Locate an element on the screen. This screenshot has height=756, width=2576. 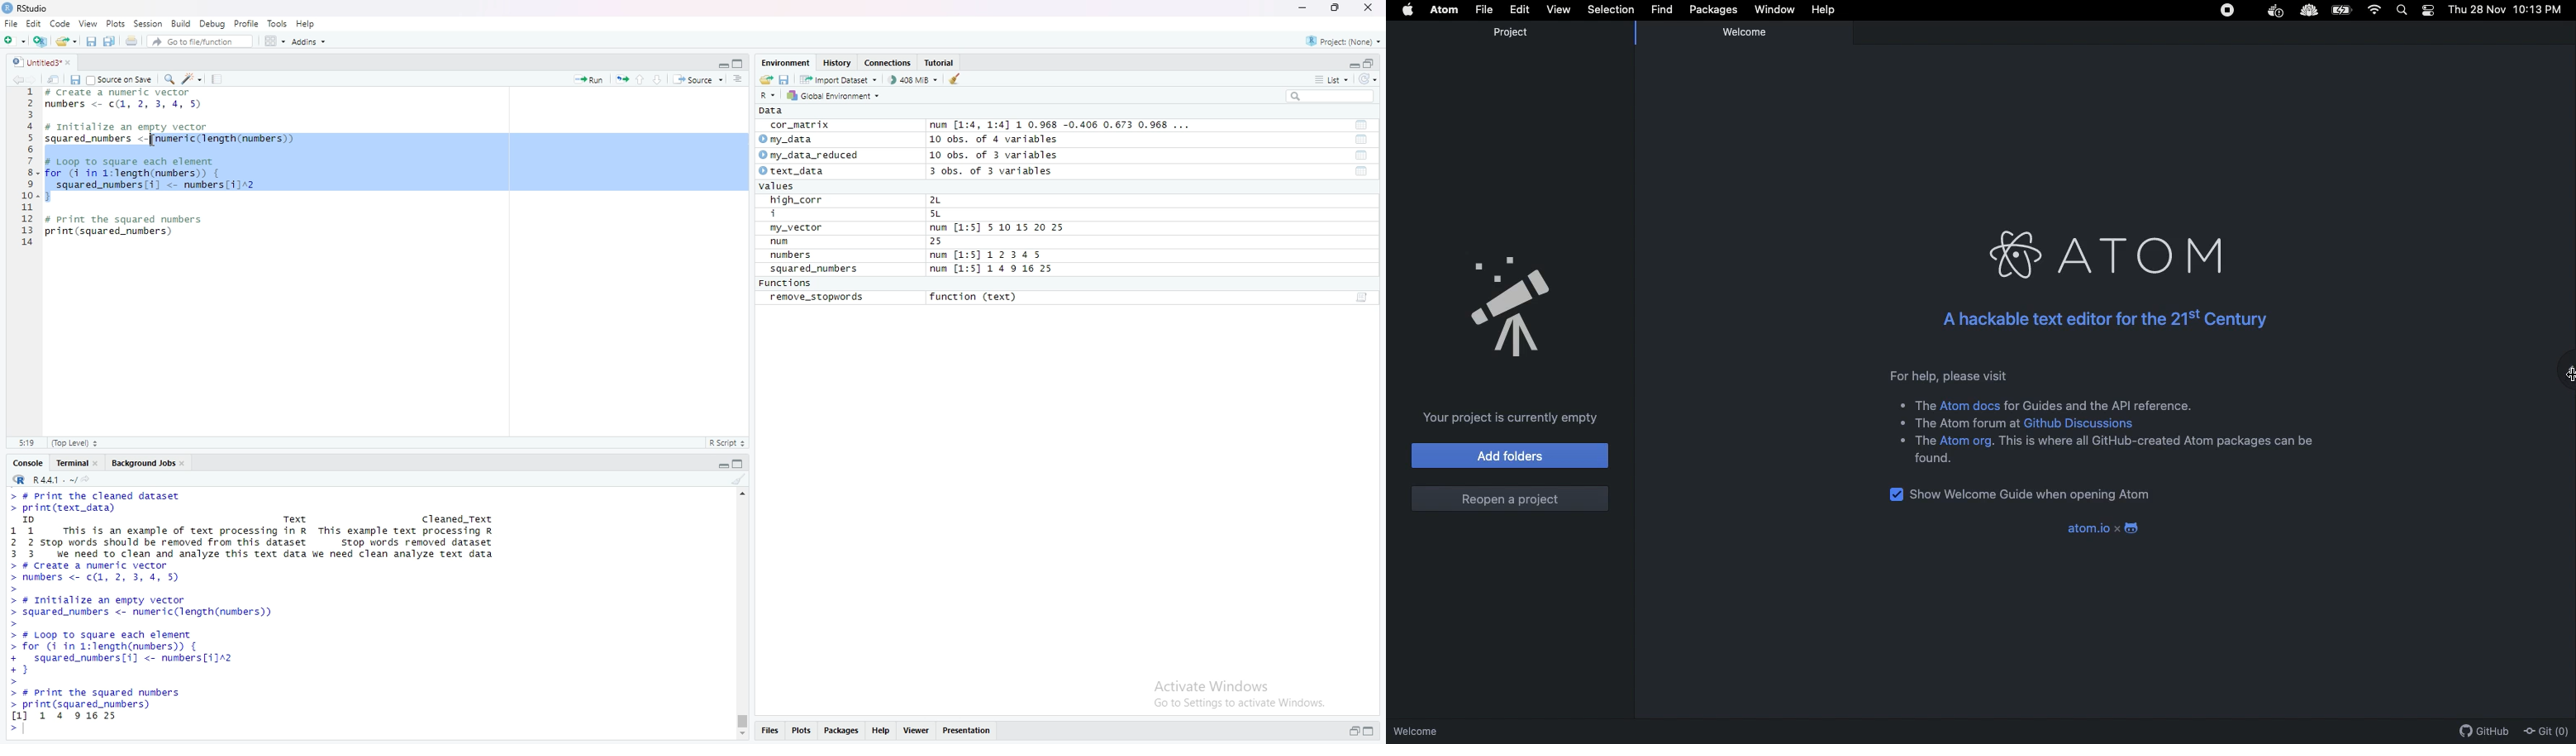
For help, please visit
+ The Atom docs for Guides and the API reference.
« The Atom forum at Github Discussions
+ The Atom org. This is where all GitHub-created Atom packages can be
found. is located at coordinates (2103, 415).